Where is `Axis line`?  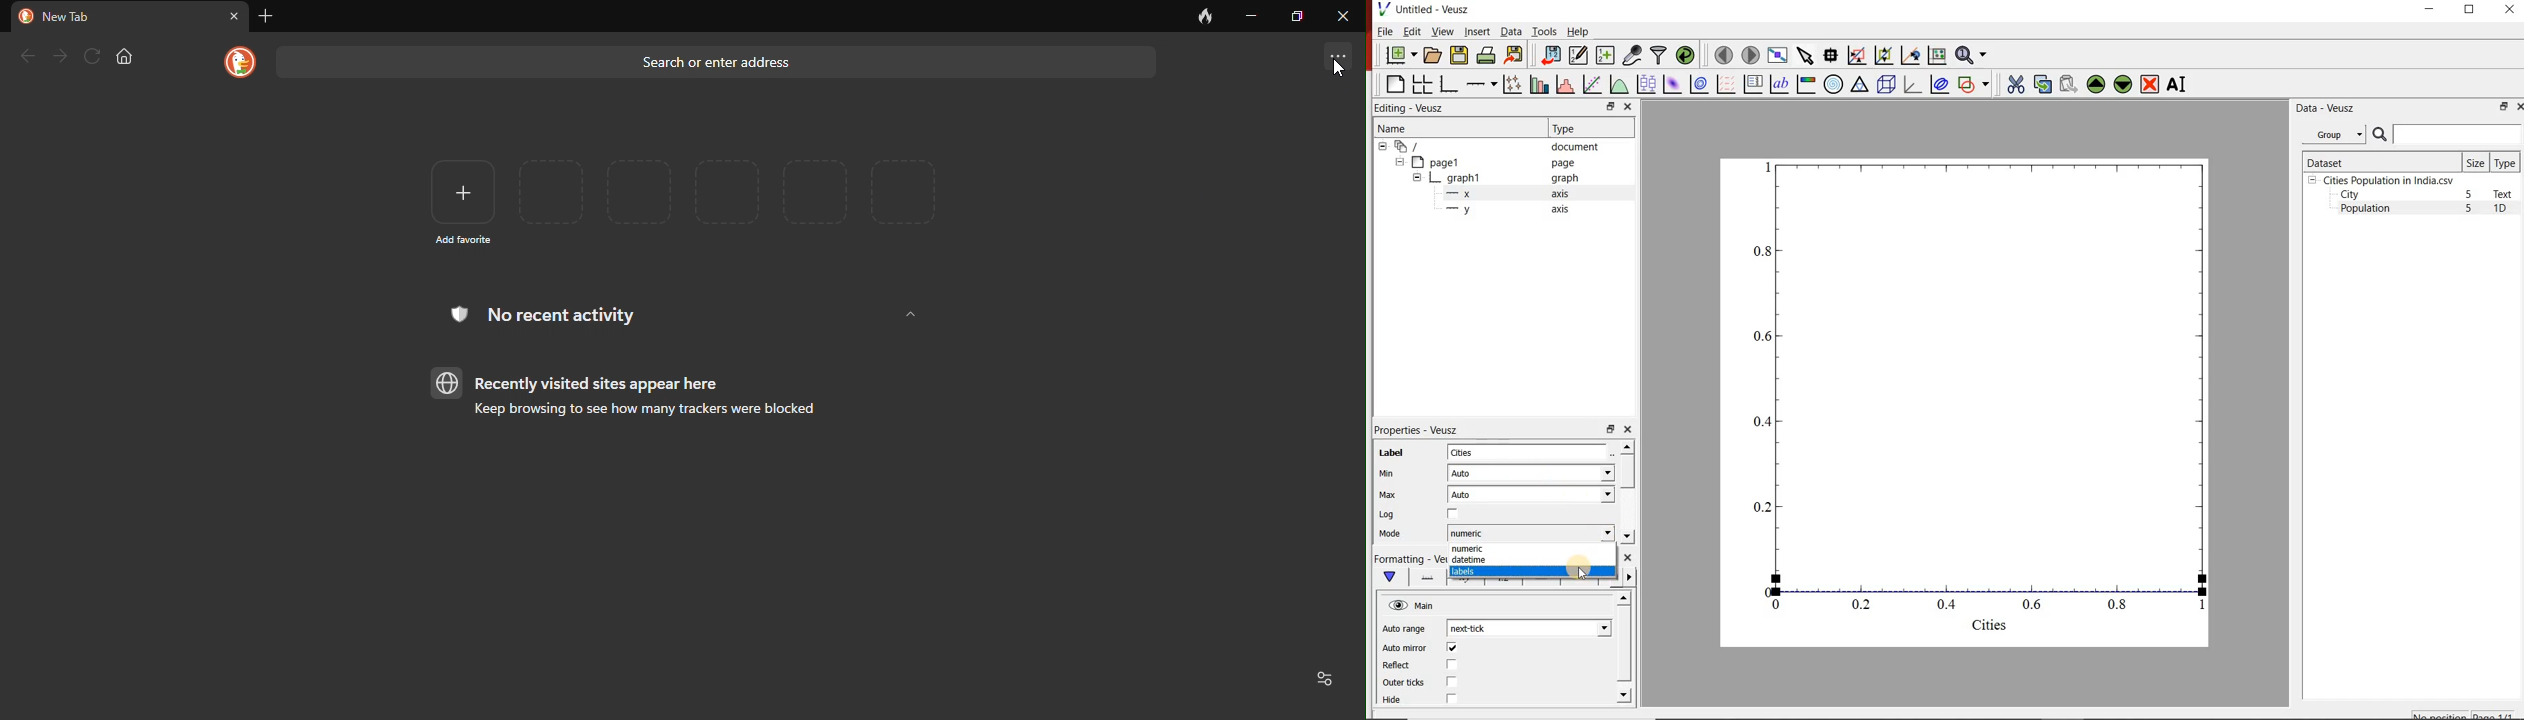 Axis line is located at coordinates (1427, 579).